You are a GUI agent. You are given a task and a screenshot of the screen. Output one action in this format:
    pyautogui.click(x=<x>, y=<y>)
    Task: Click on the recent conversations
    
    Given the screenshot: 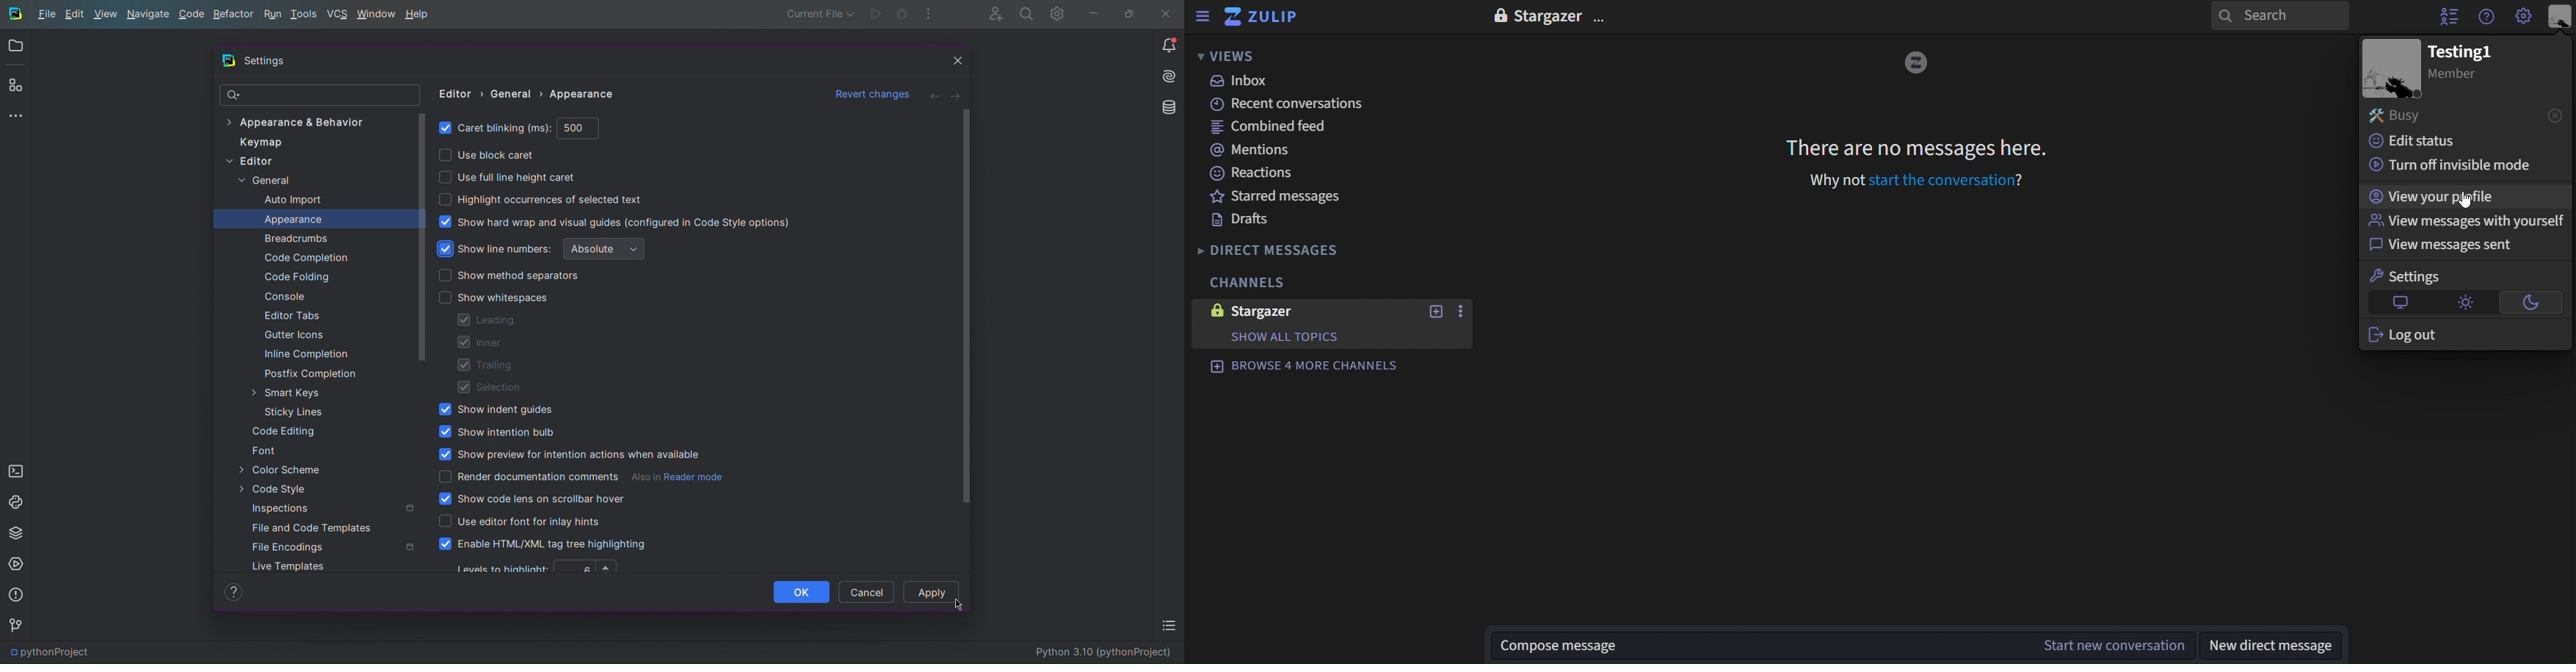 What is the action you would take?
    pyautogui.click(x=1286, y=106)
    